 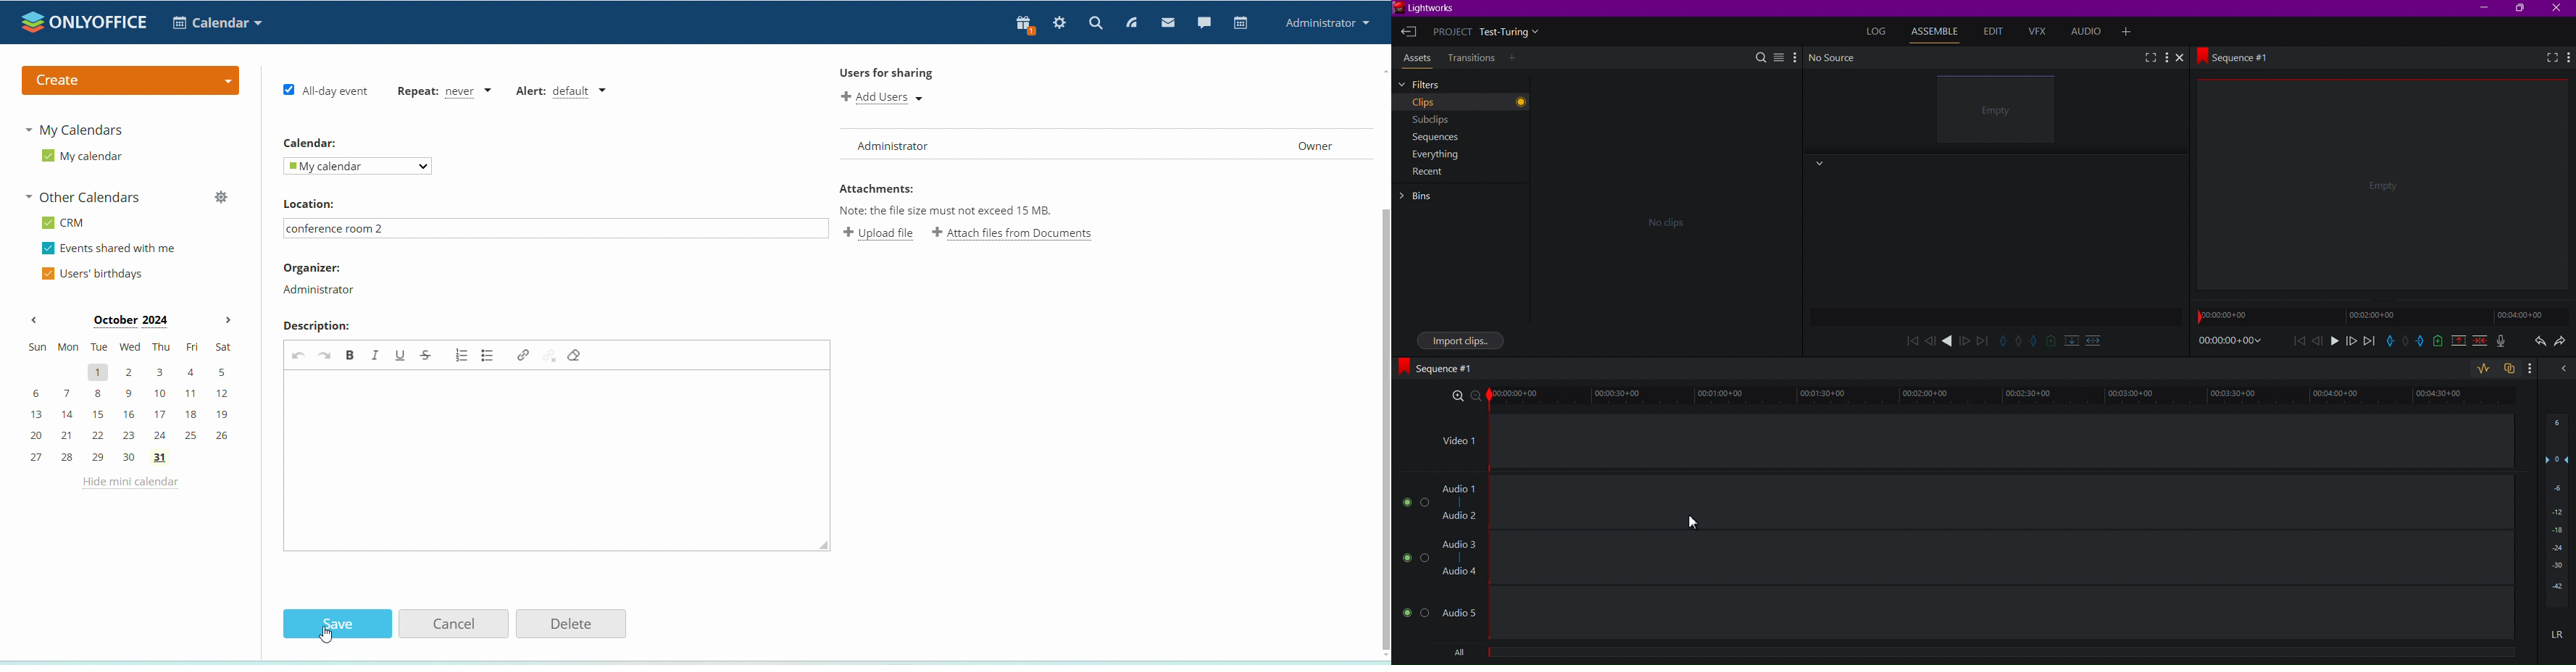 What do you see at coordinates (1455, 653) in the screenshot?
I see `All` at bounding box center [1455, 653].